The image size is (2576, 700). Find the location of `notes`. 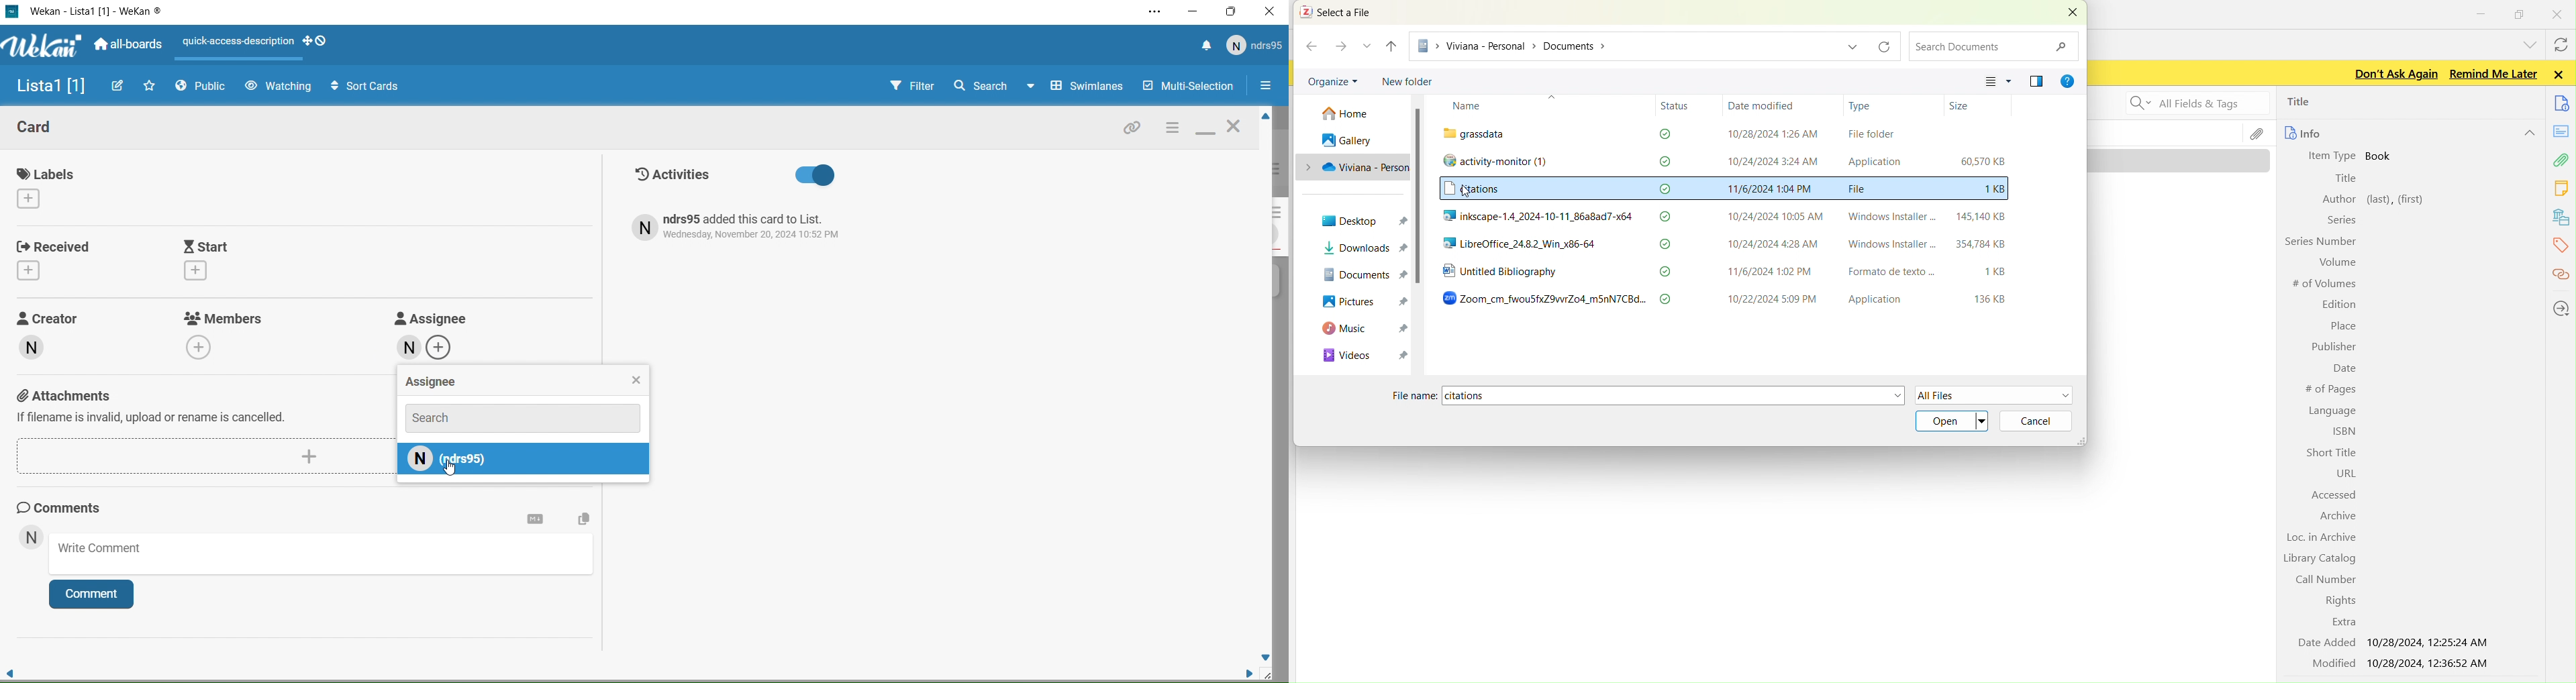

notes is located at coordinates (2563, 187).